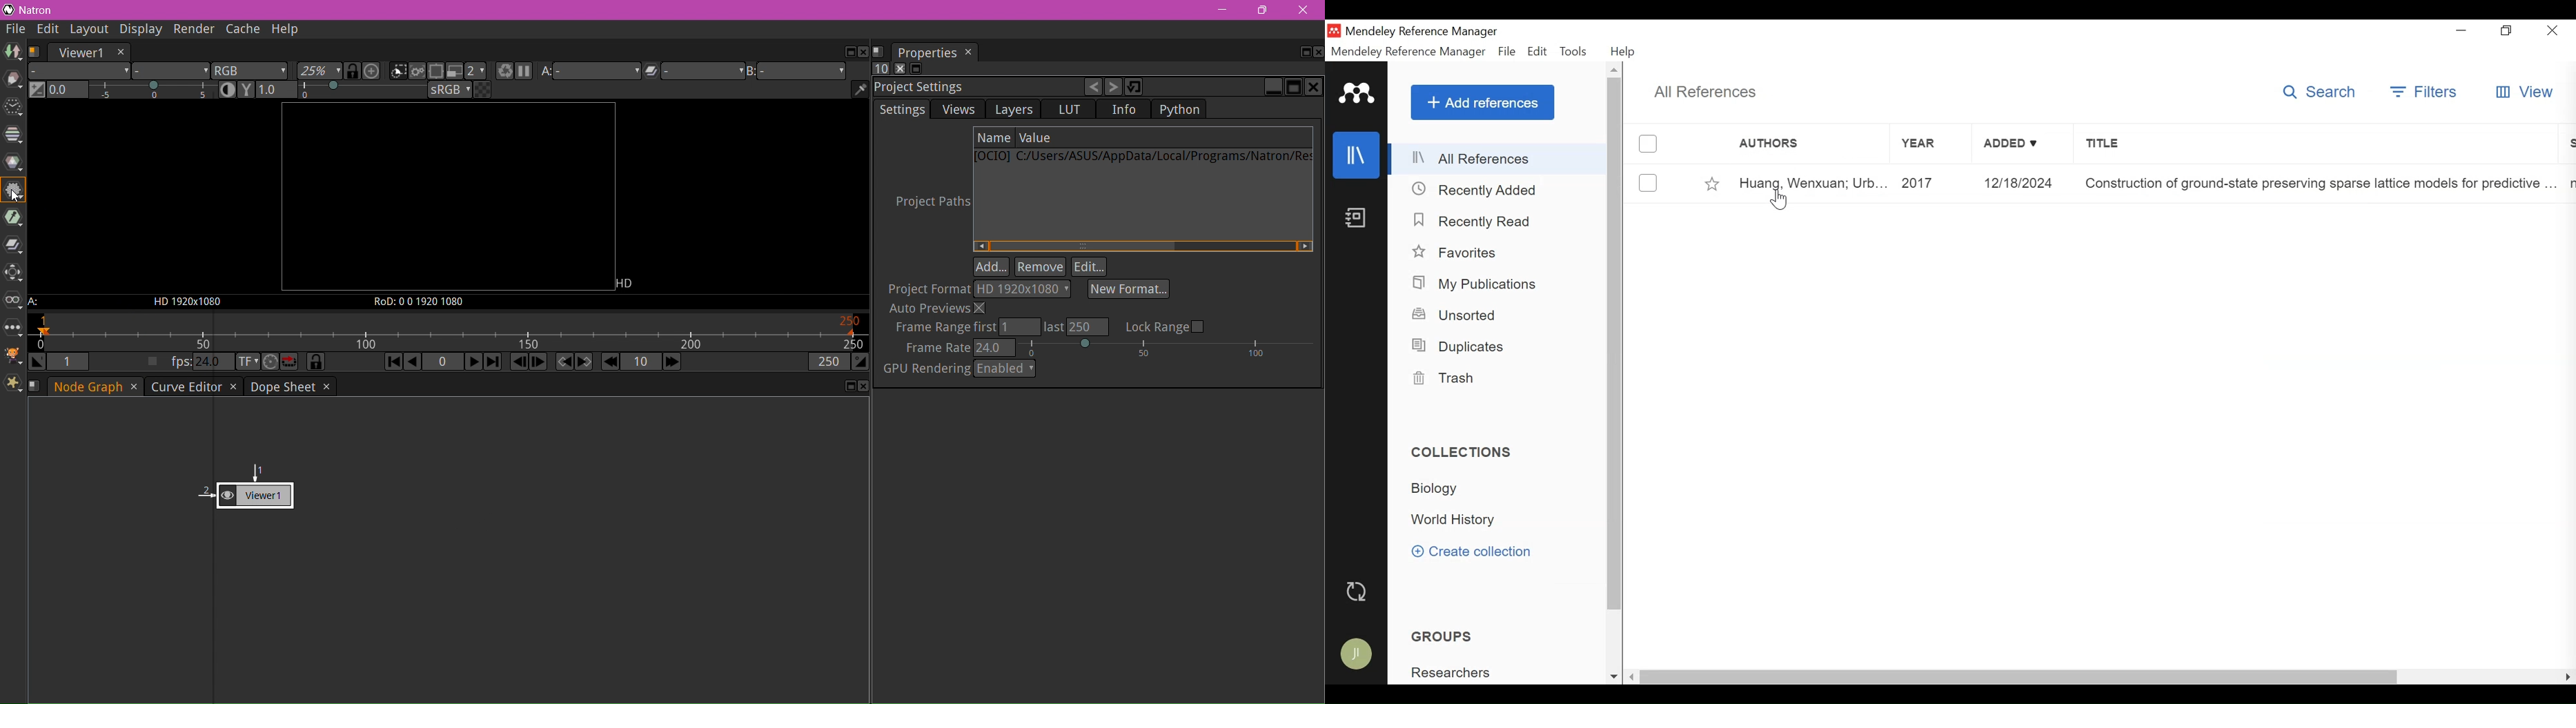  What do you see at coordinates (1610, 677) in the screenshot?
I see `Scroll down` at bounding box center [1610, 677].